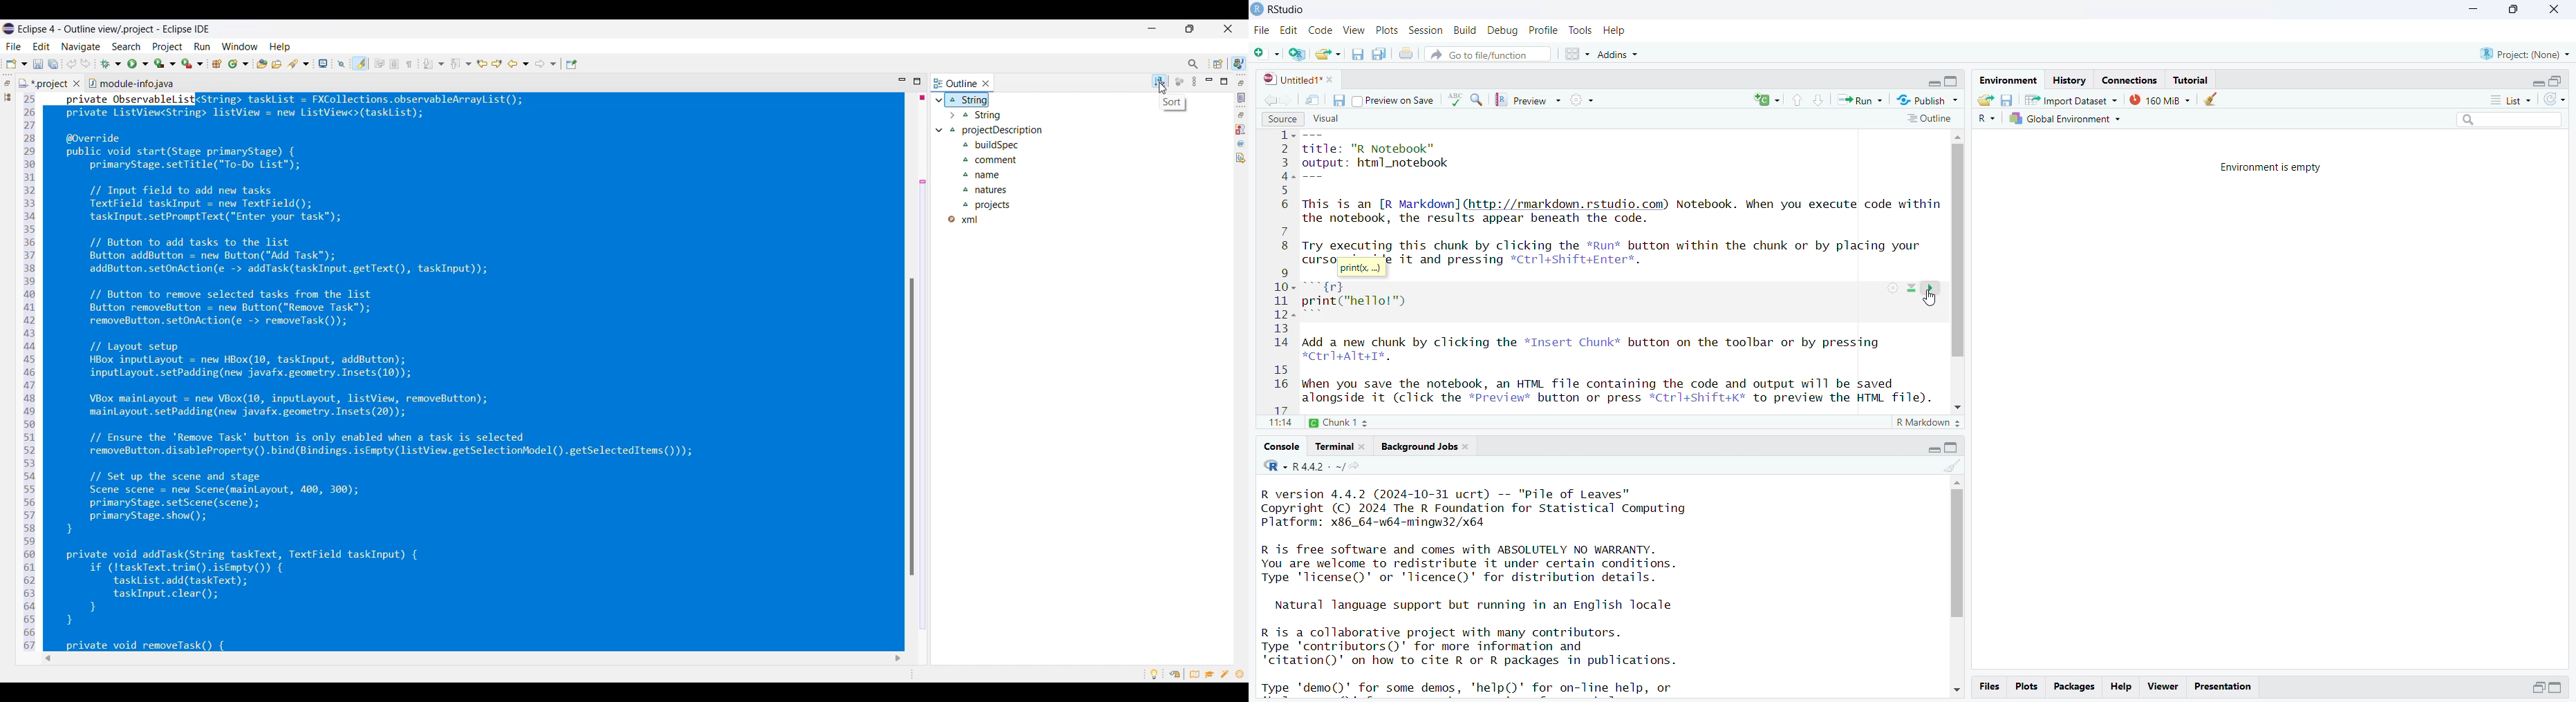 This screenshot has height=728, width=2576. I want to click on Open task, so click(277, 64).